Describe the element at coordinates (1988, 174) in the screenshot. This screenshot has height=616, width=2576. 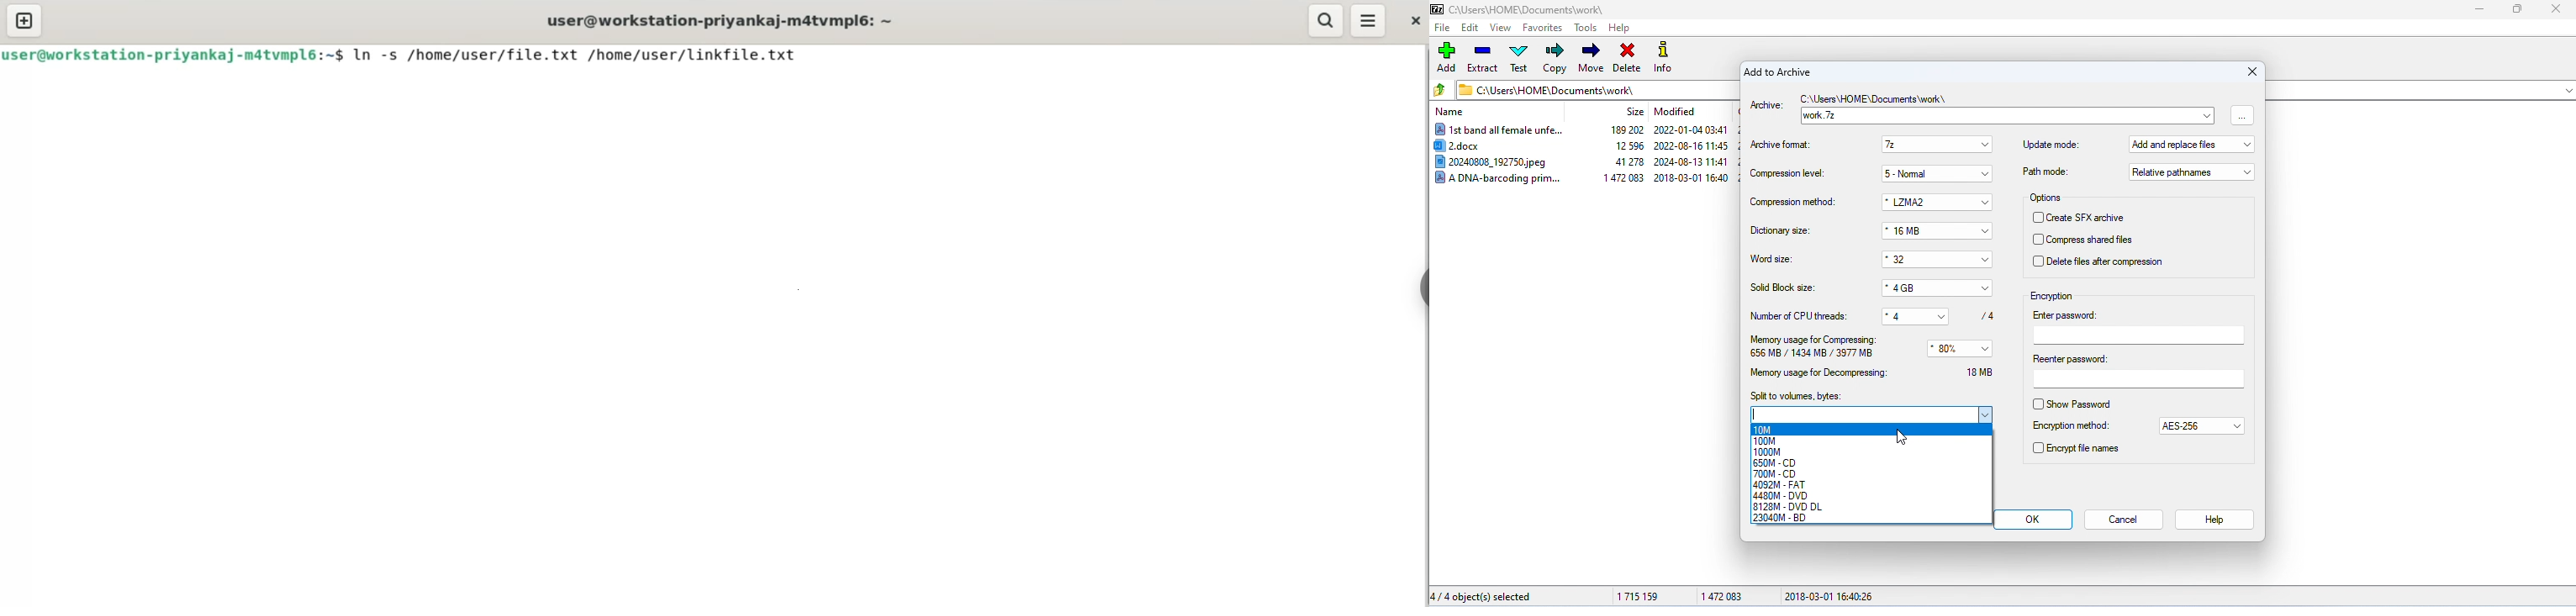
I see `drop down` at that location.